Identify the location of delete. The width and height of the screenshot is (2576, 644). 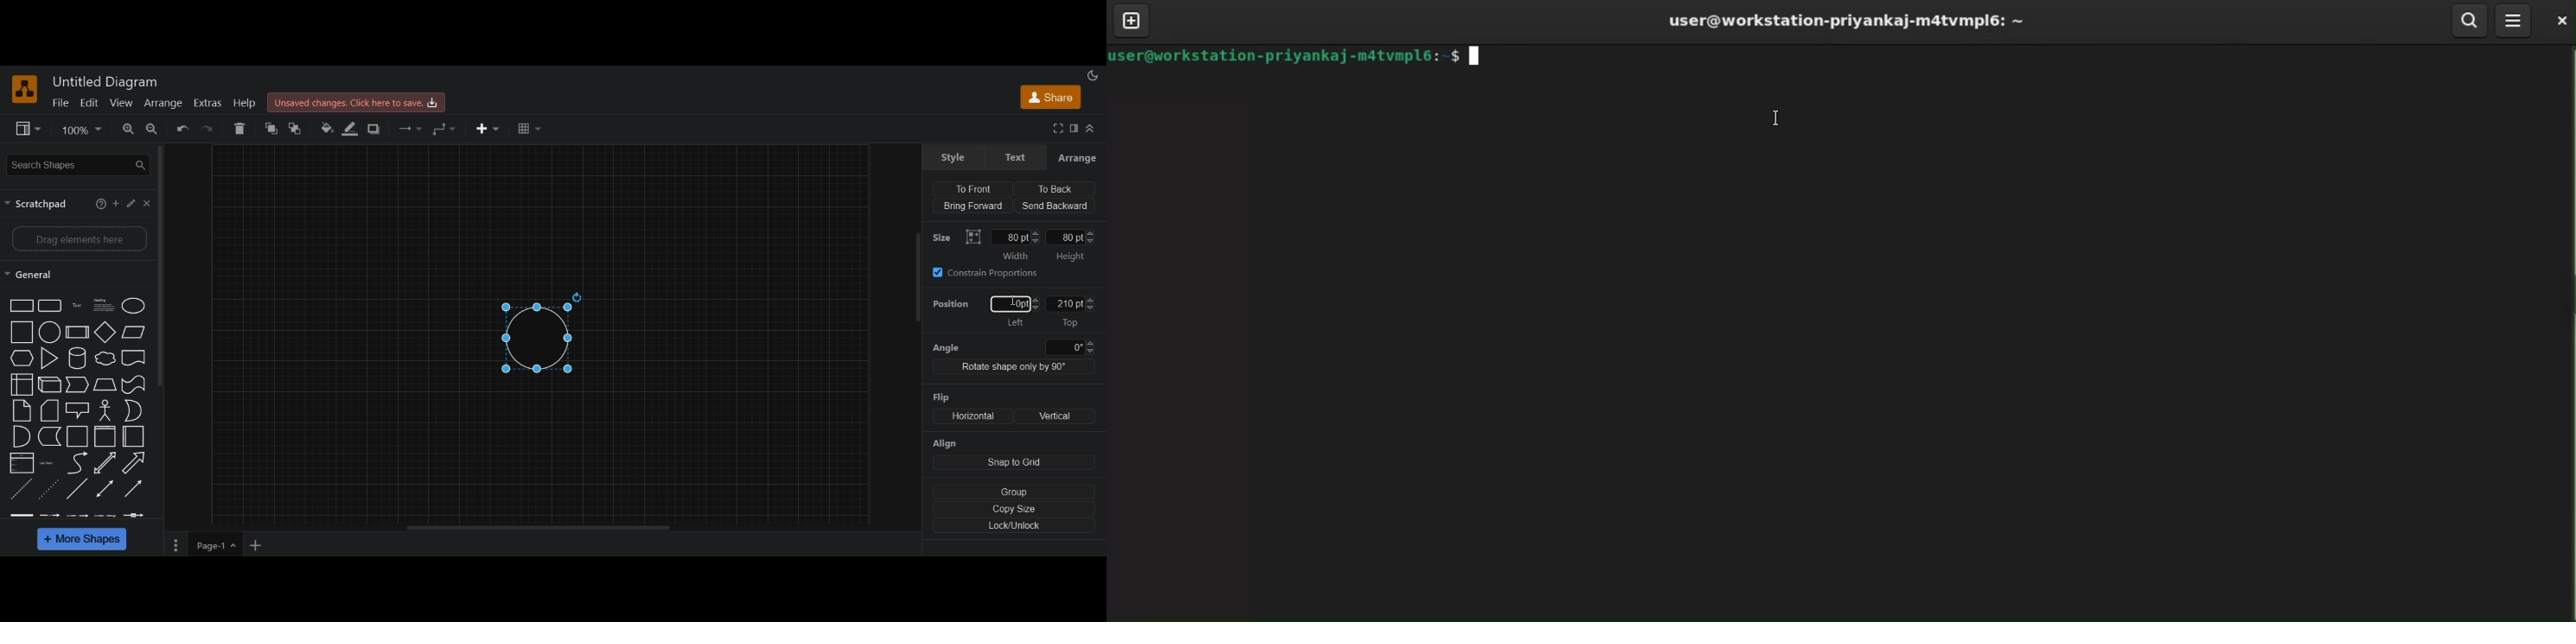
(241, 128).